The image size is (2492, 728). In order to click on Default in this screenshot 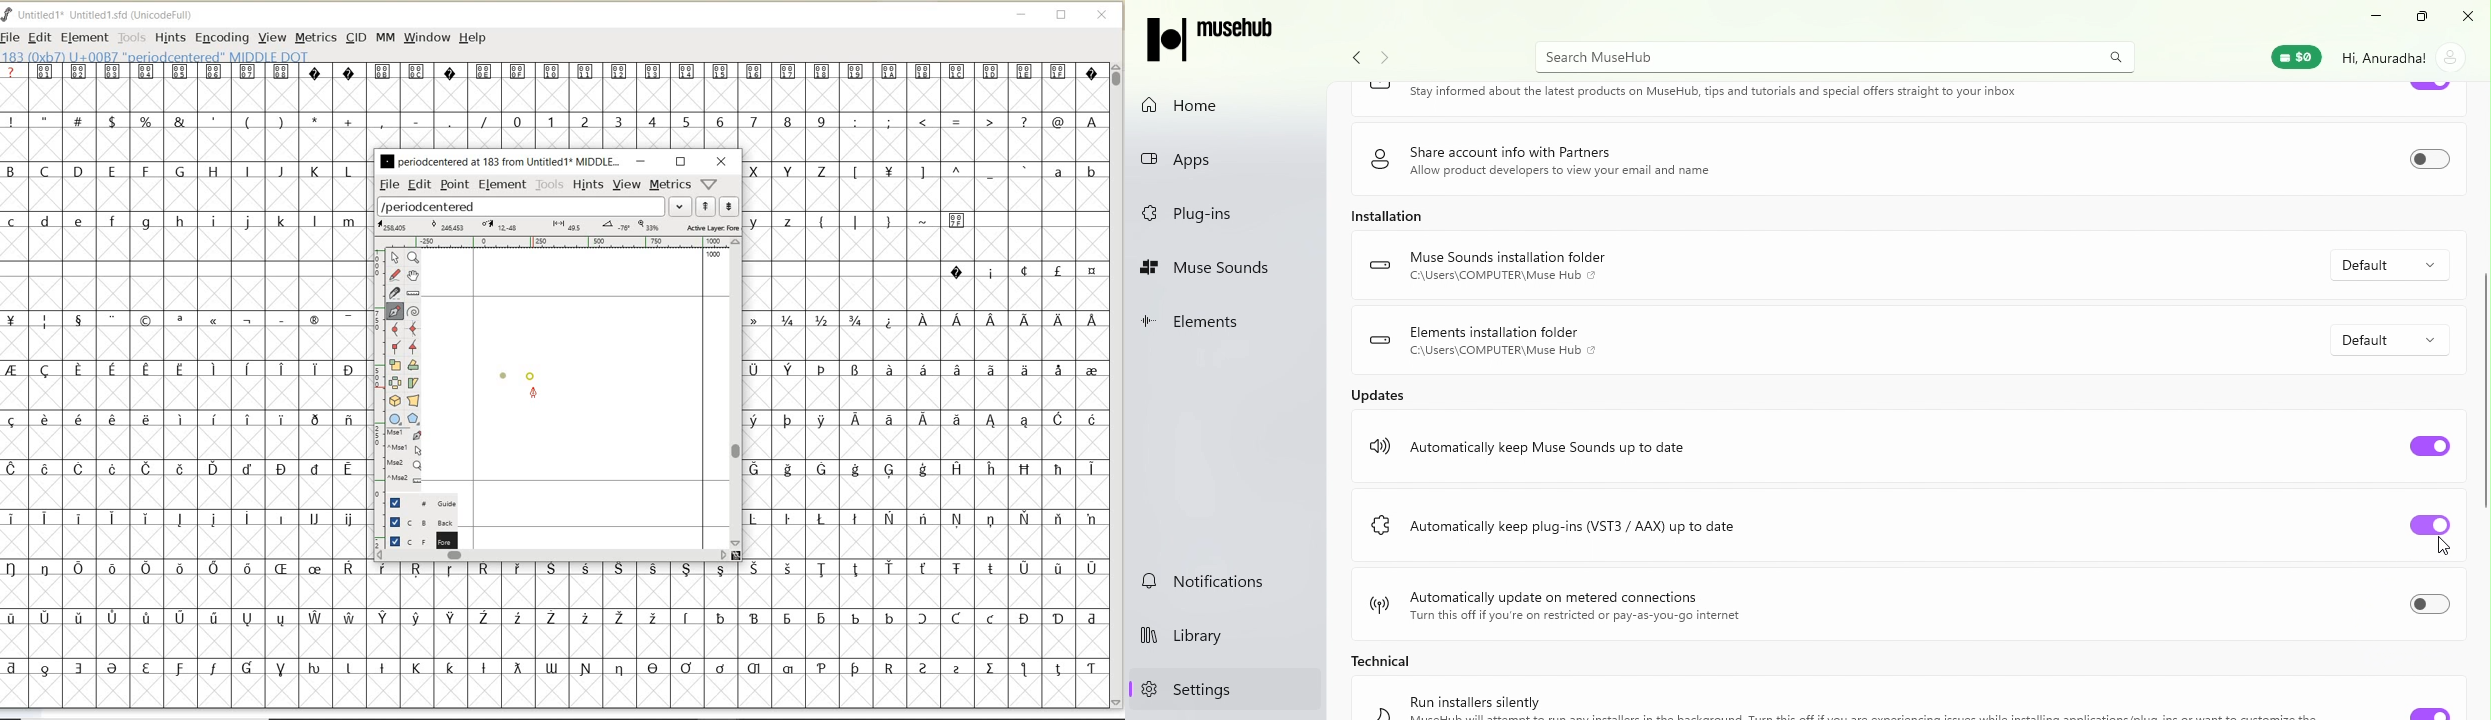, I will do `click(2387, 339)`.